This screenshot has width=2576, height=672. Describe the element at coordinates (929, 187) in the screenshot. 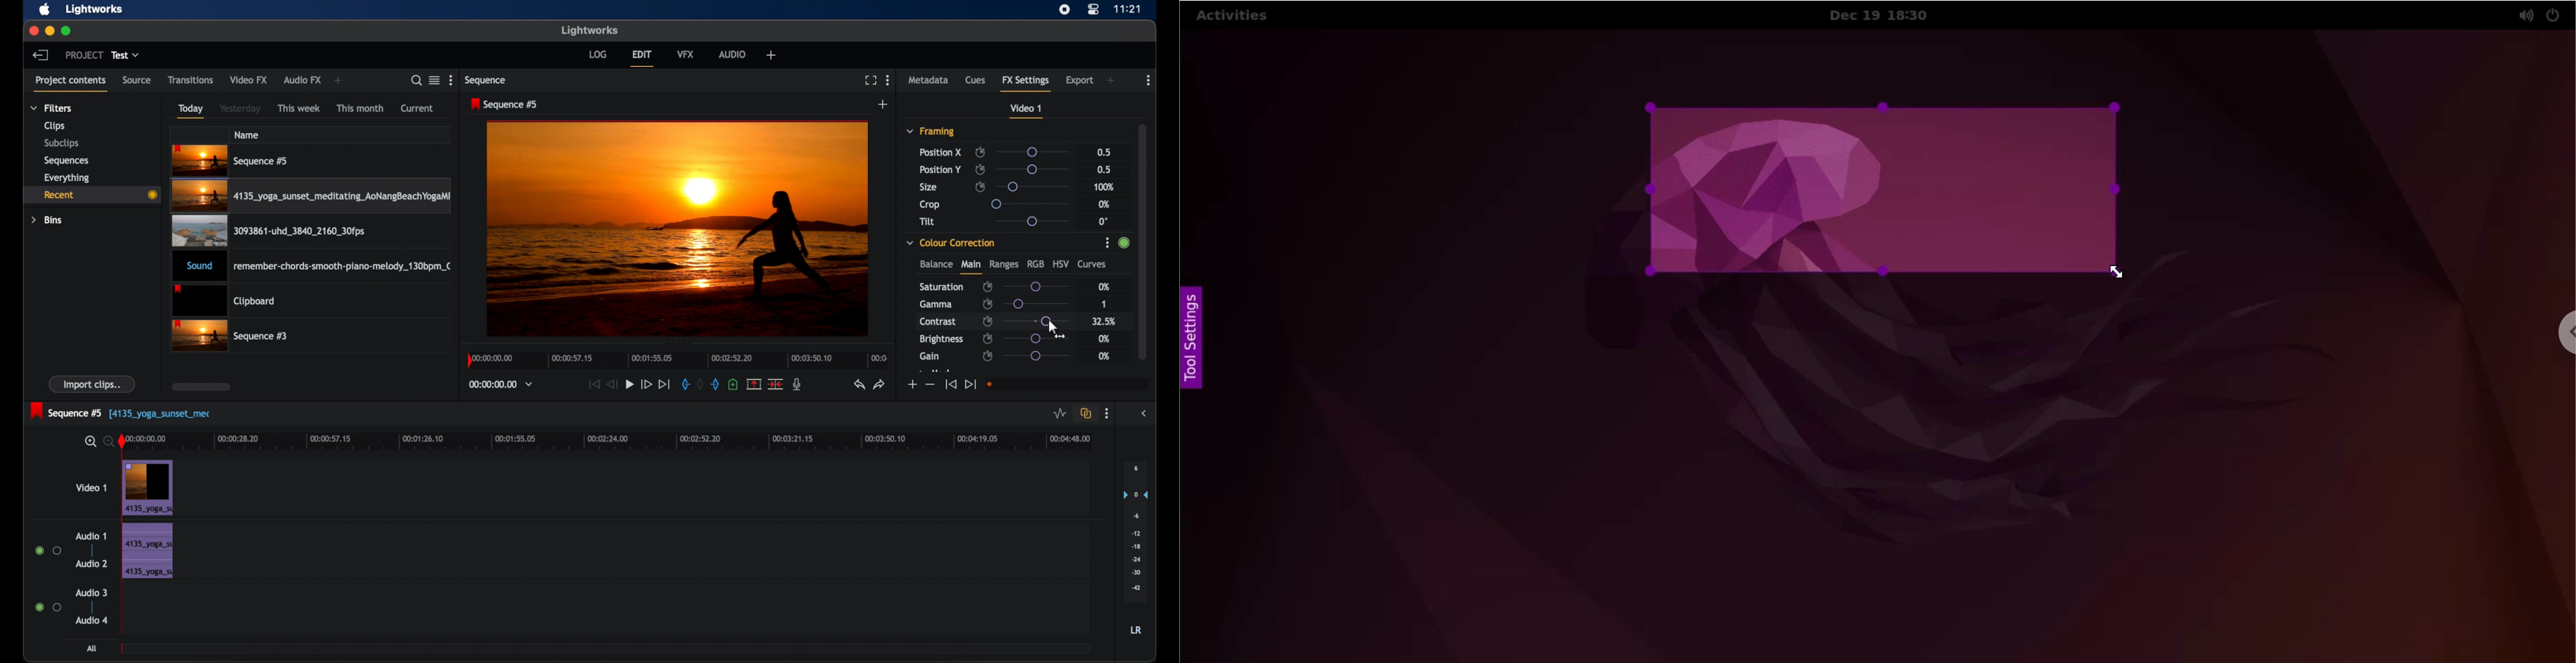

I see `size` at that location.